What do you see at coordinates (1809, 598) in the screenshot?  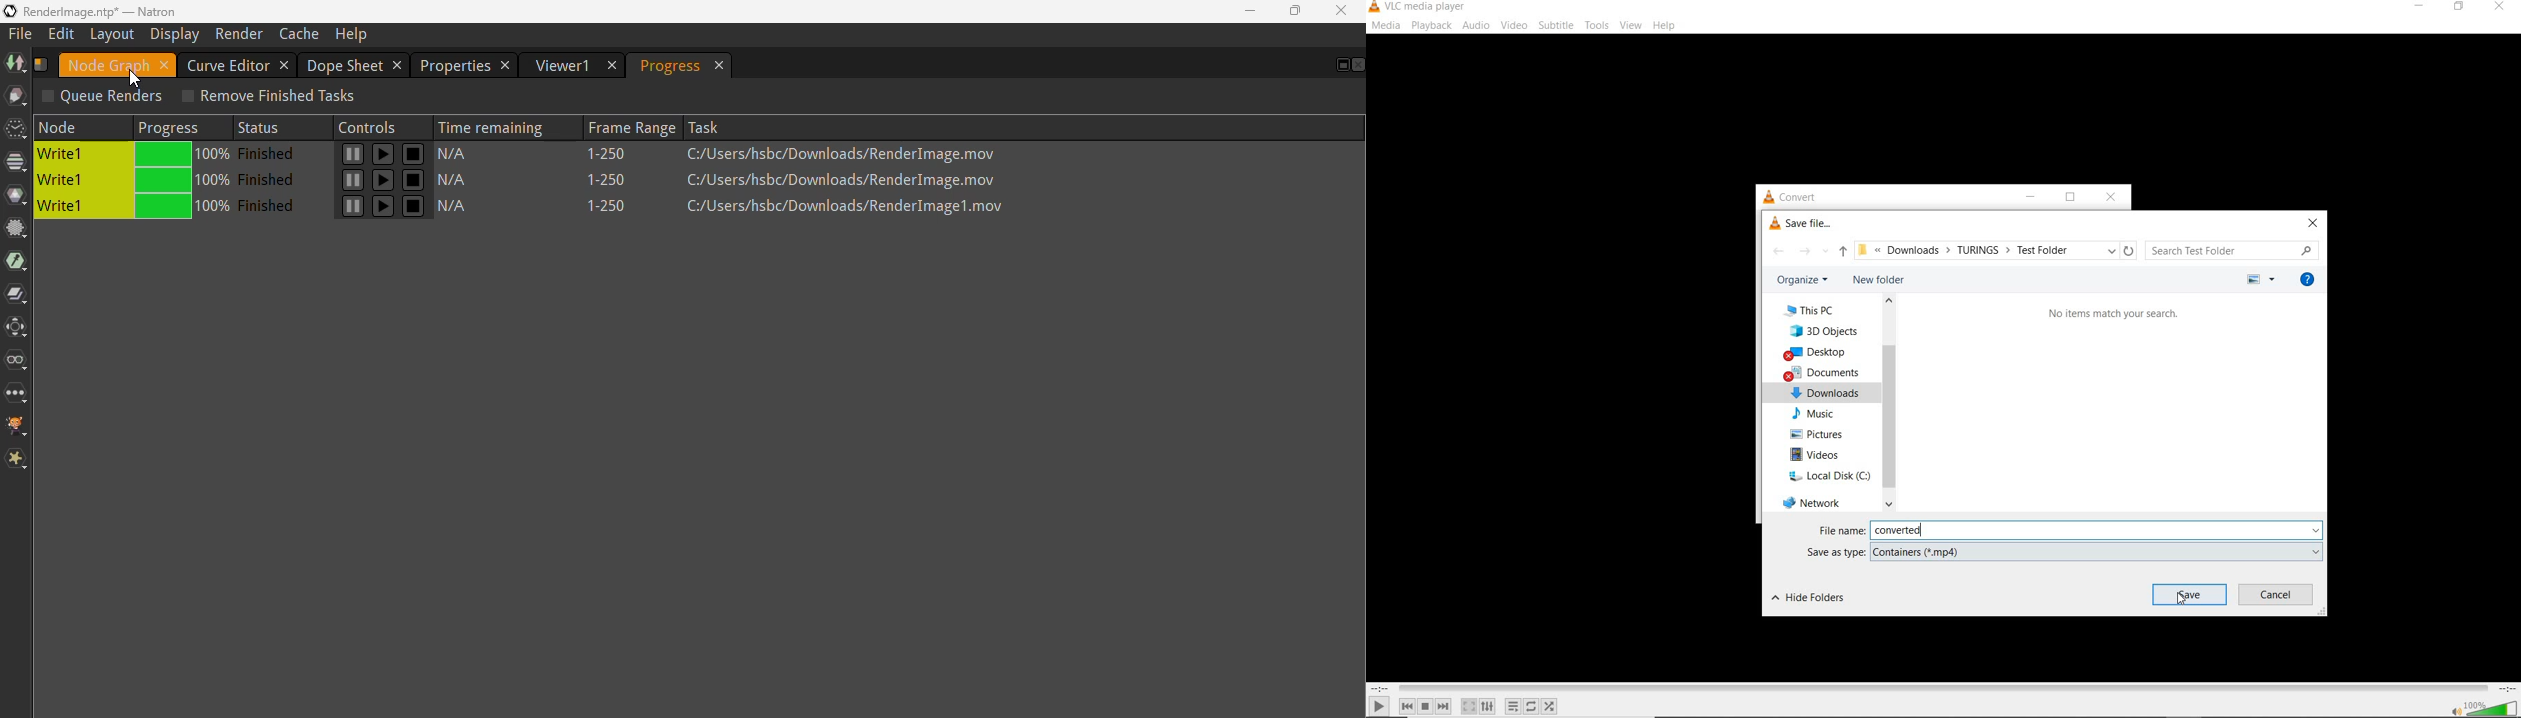 I see `hide folders` at bounding box center [1809, 598].